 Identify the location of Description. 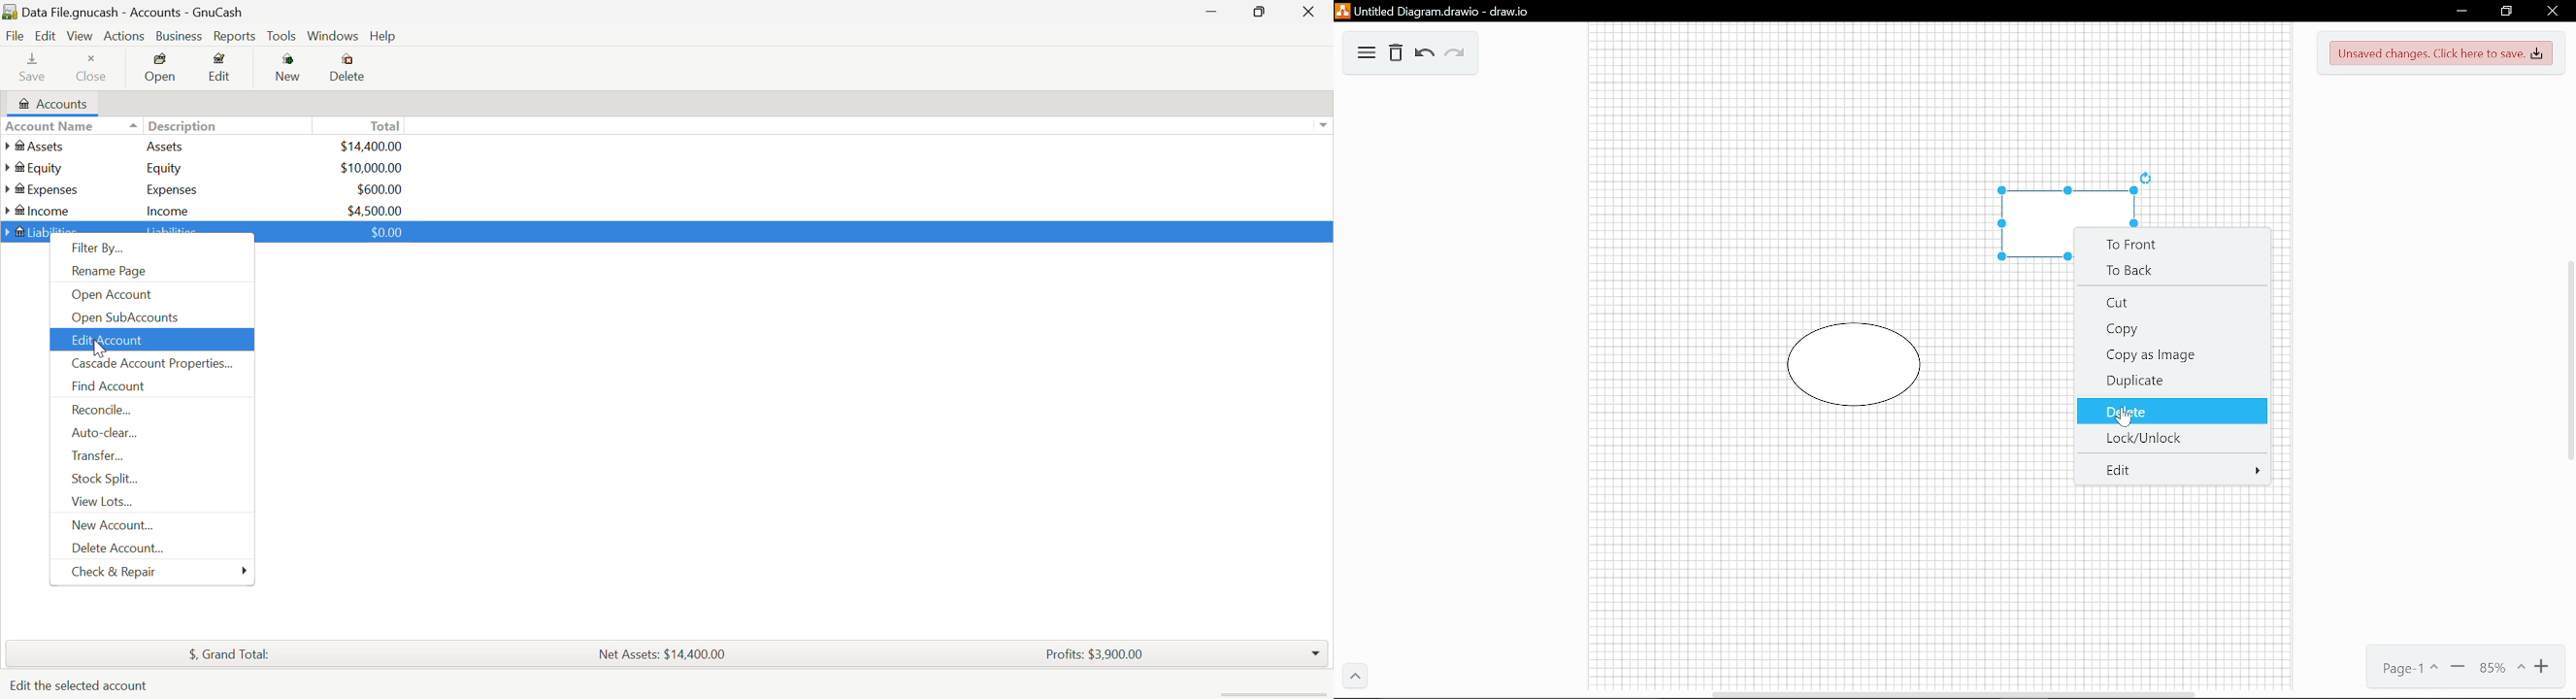
(174, 124).